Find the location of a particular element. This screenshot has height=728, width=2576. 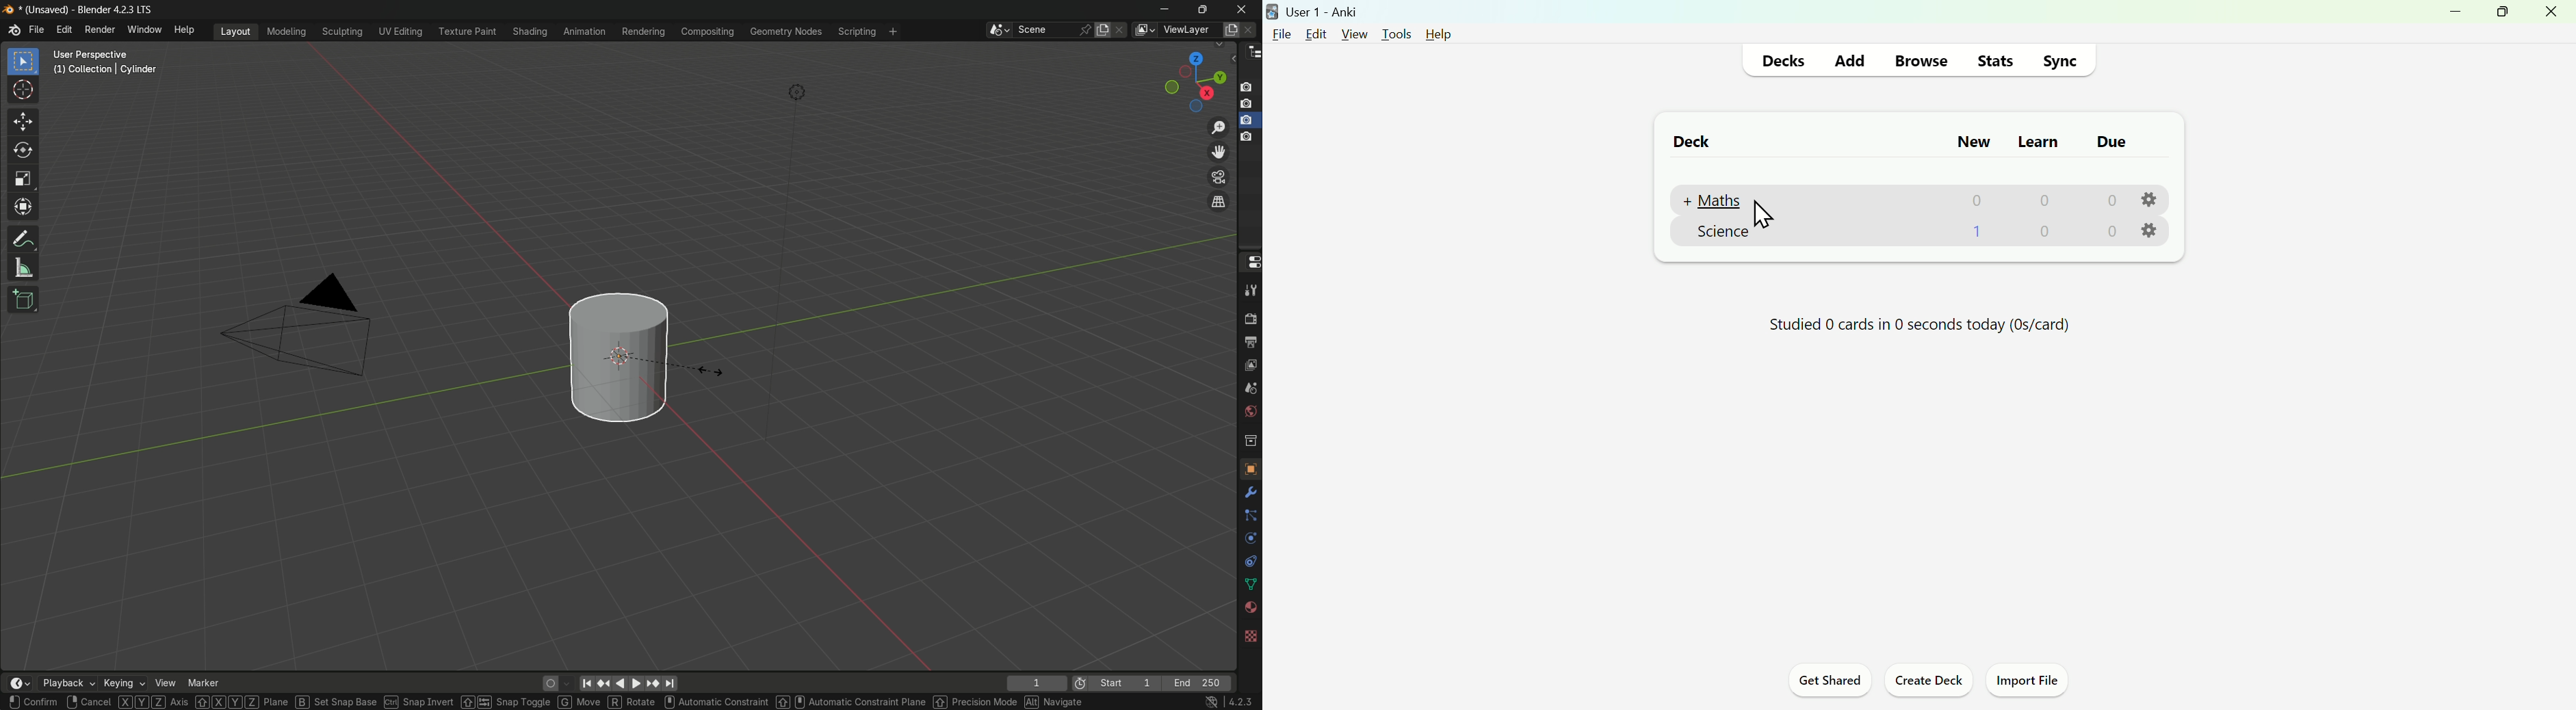

0 is located at coordinates (2043, 234).